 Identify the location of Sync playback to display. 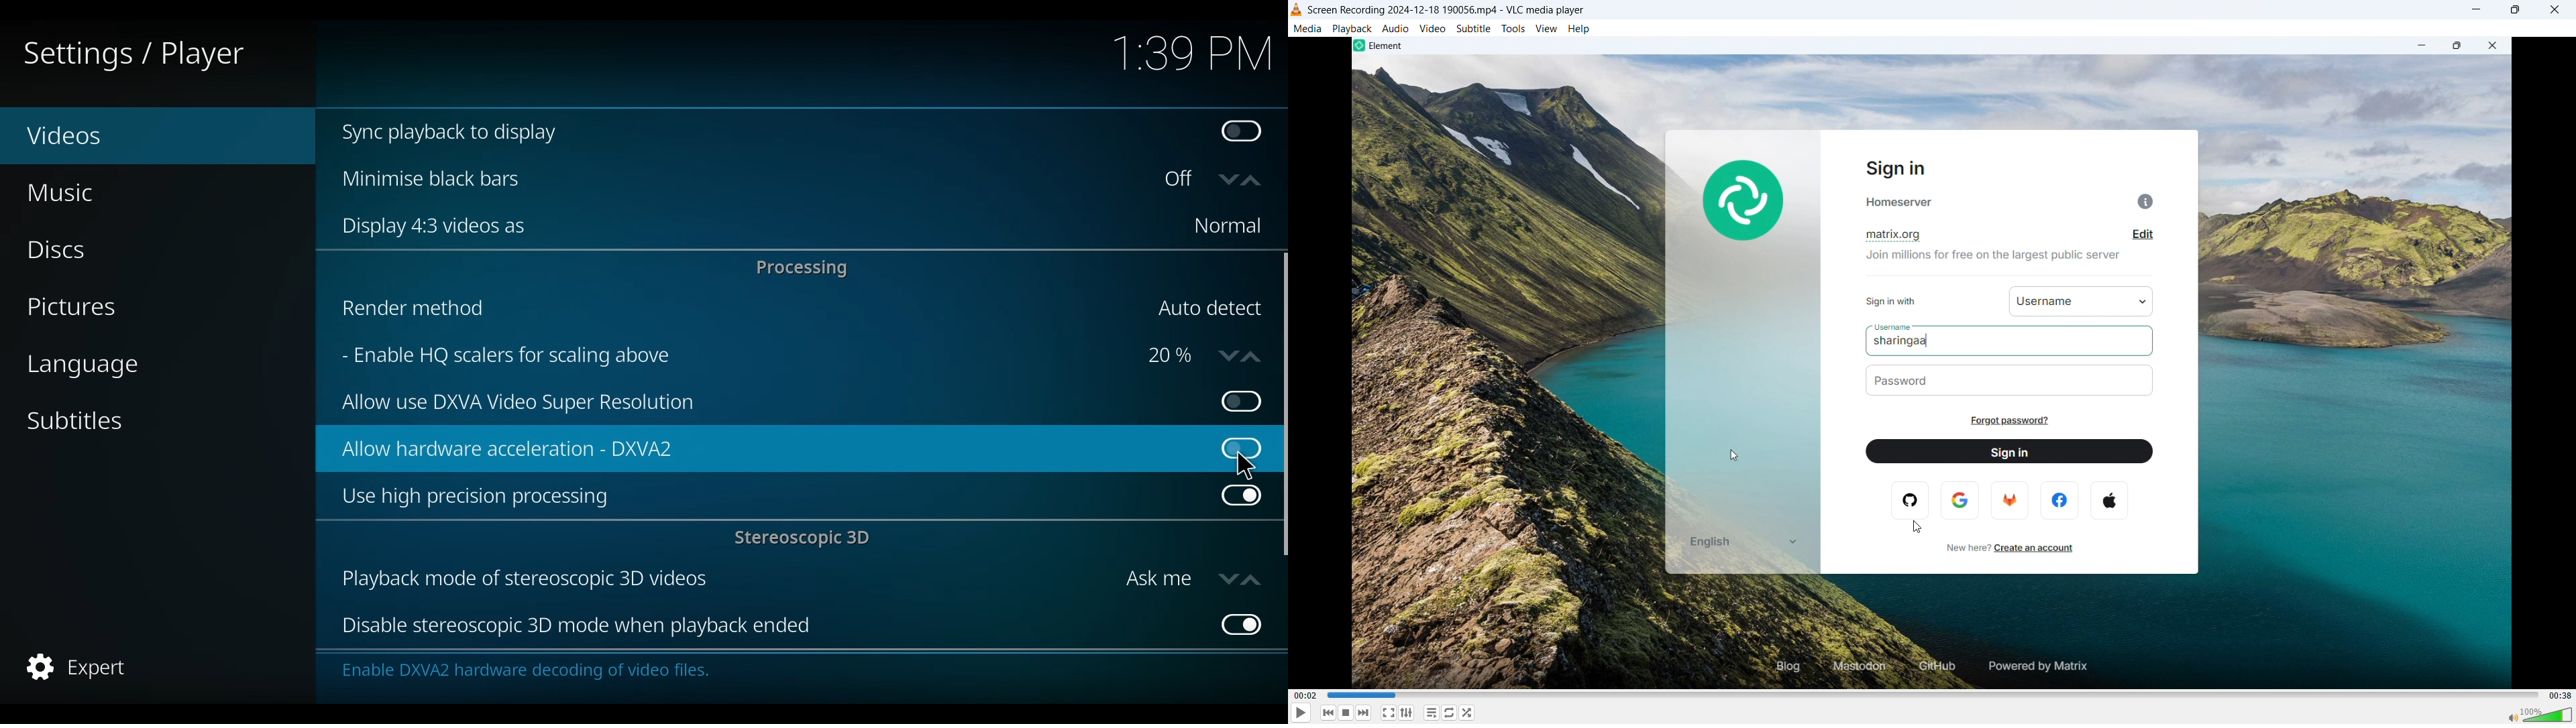
(759, 133).